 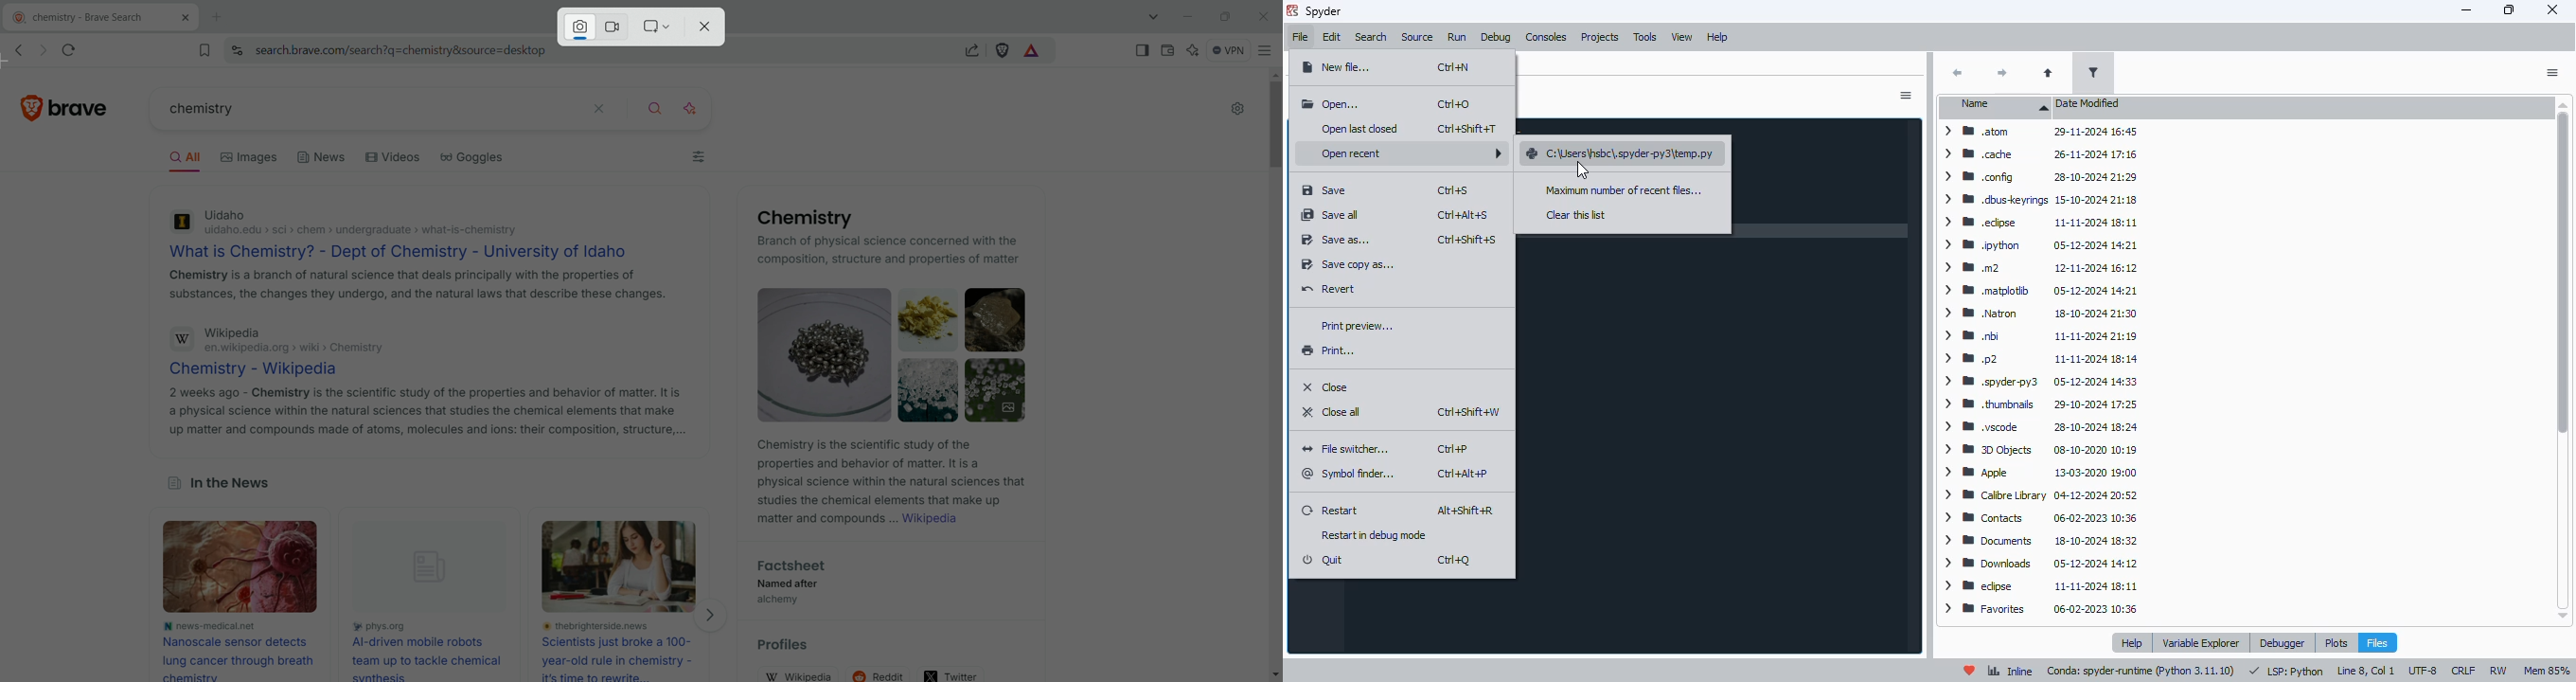 What do you see at coordinates (1331, 105) in the screenshot?
I see `open` at bounding box center [1331, 105].